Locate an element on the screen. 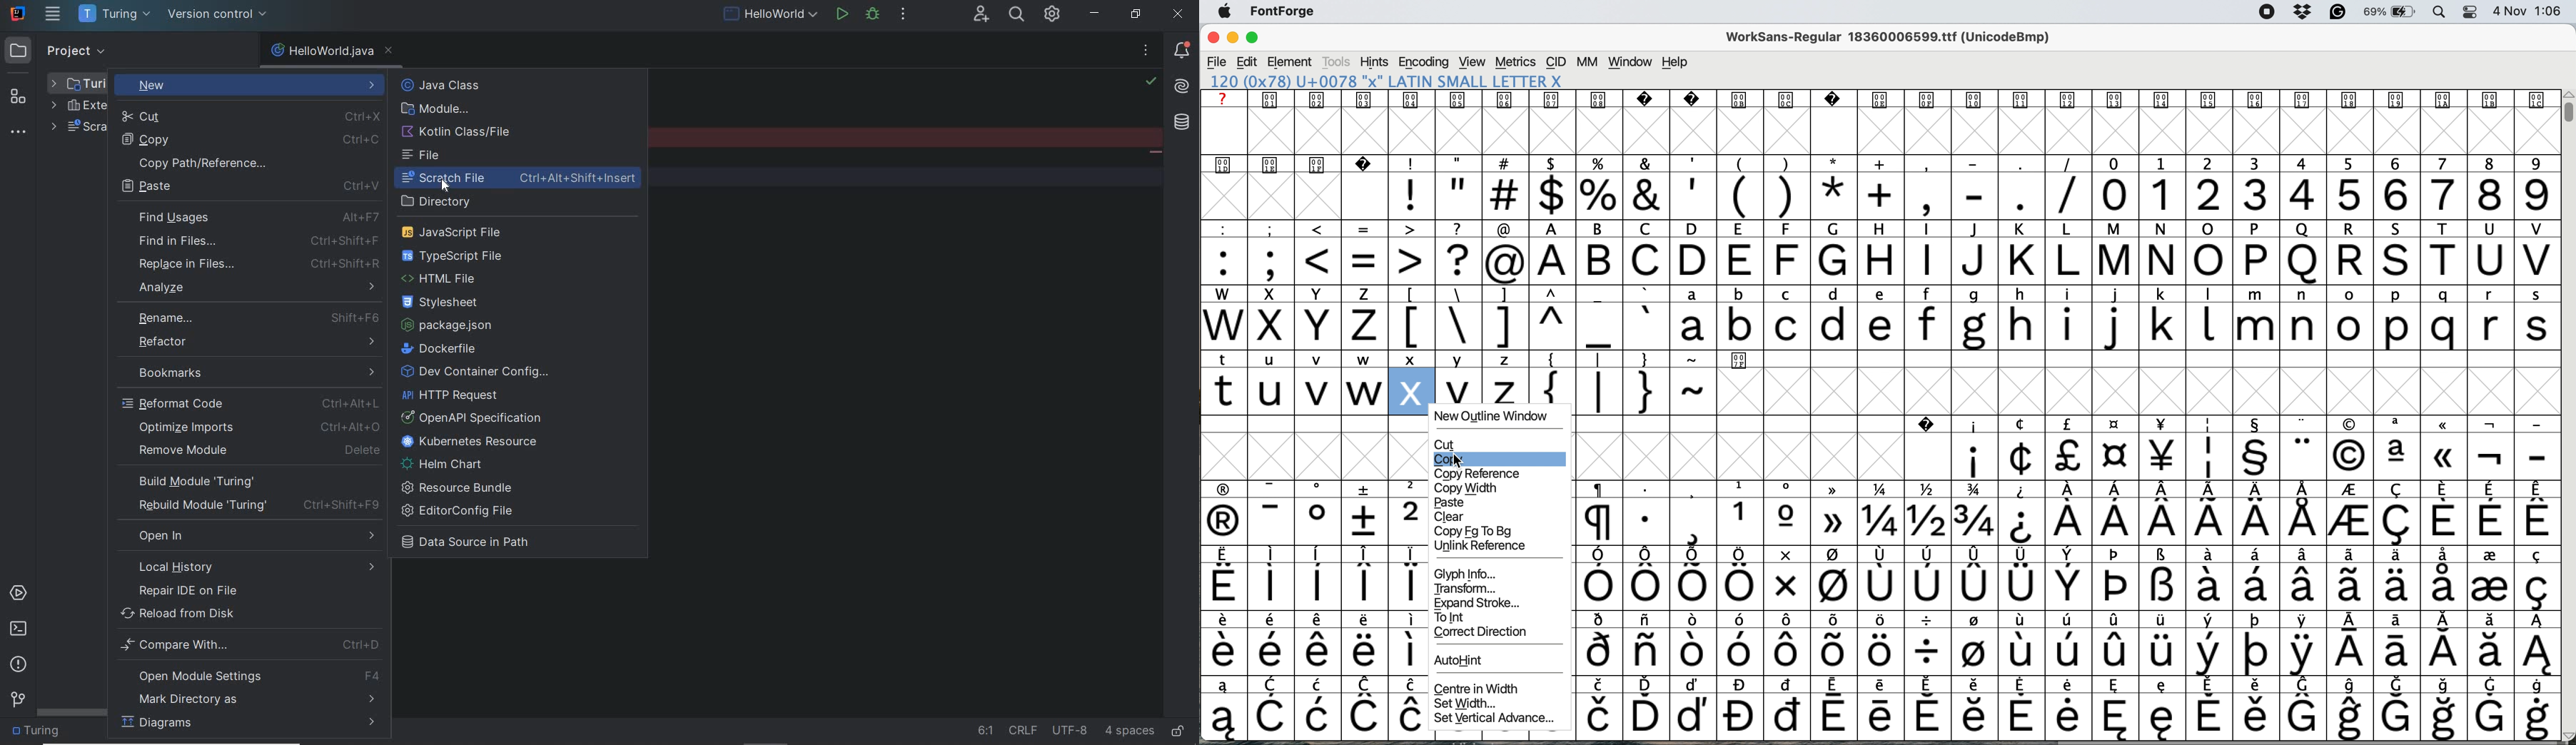 Image resolution: width=2576 pixels, height=756 pixels. glyph grid is located at coordinates (2137, 392).